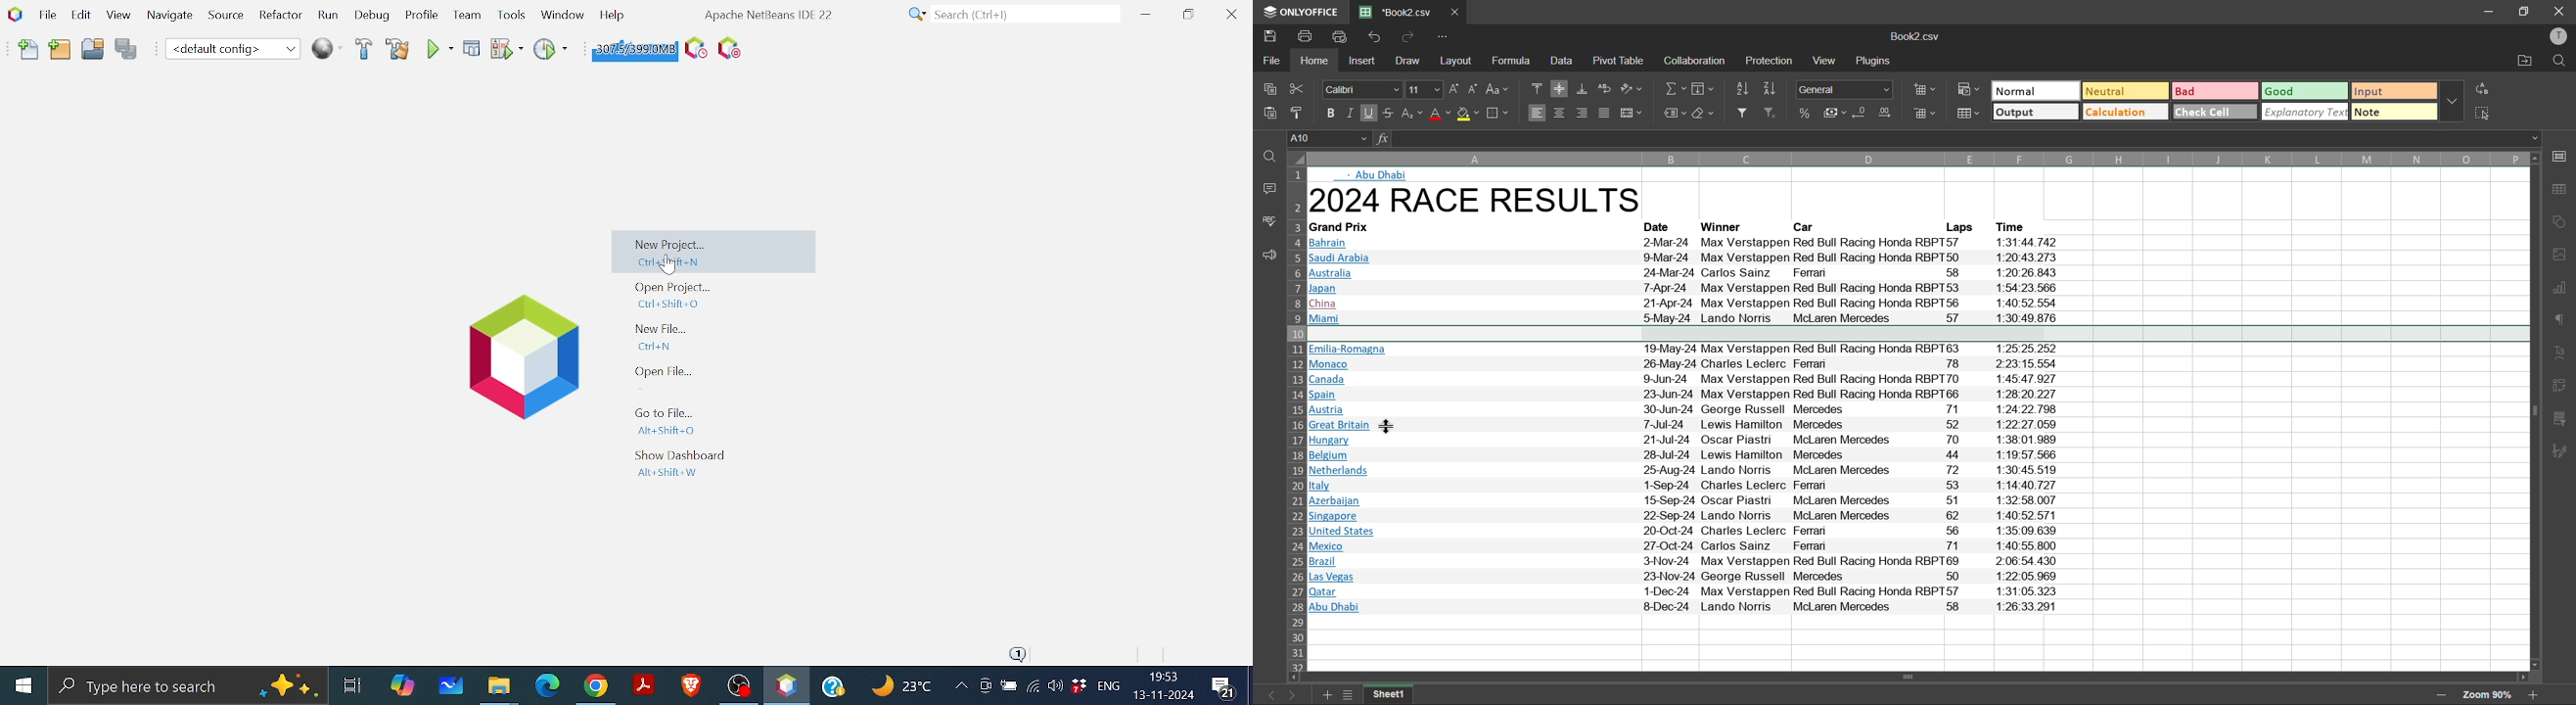  I want to click on save, so click(1267, 36).